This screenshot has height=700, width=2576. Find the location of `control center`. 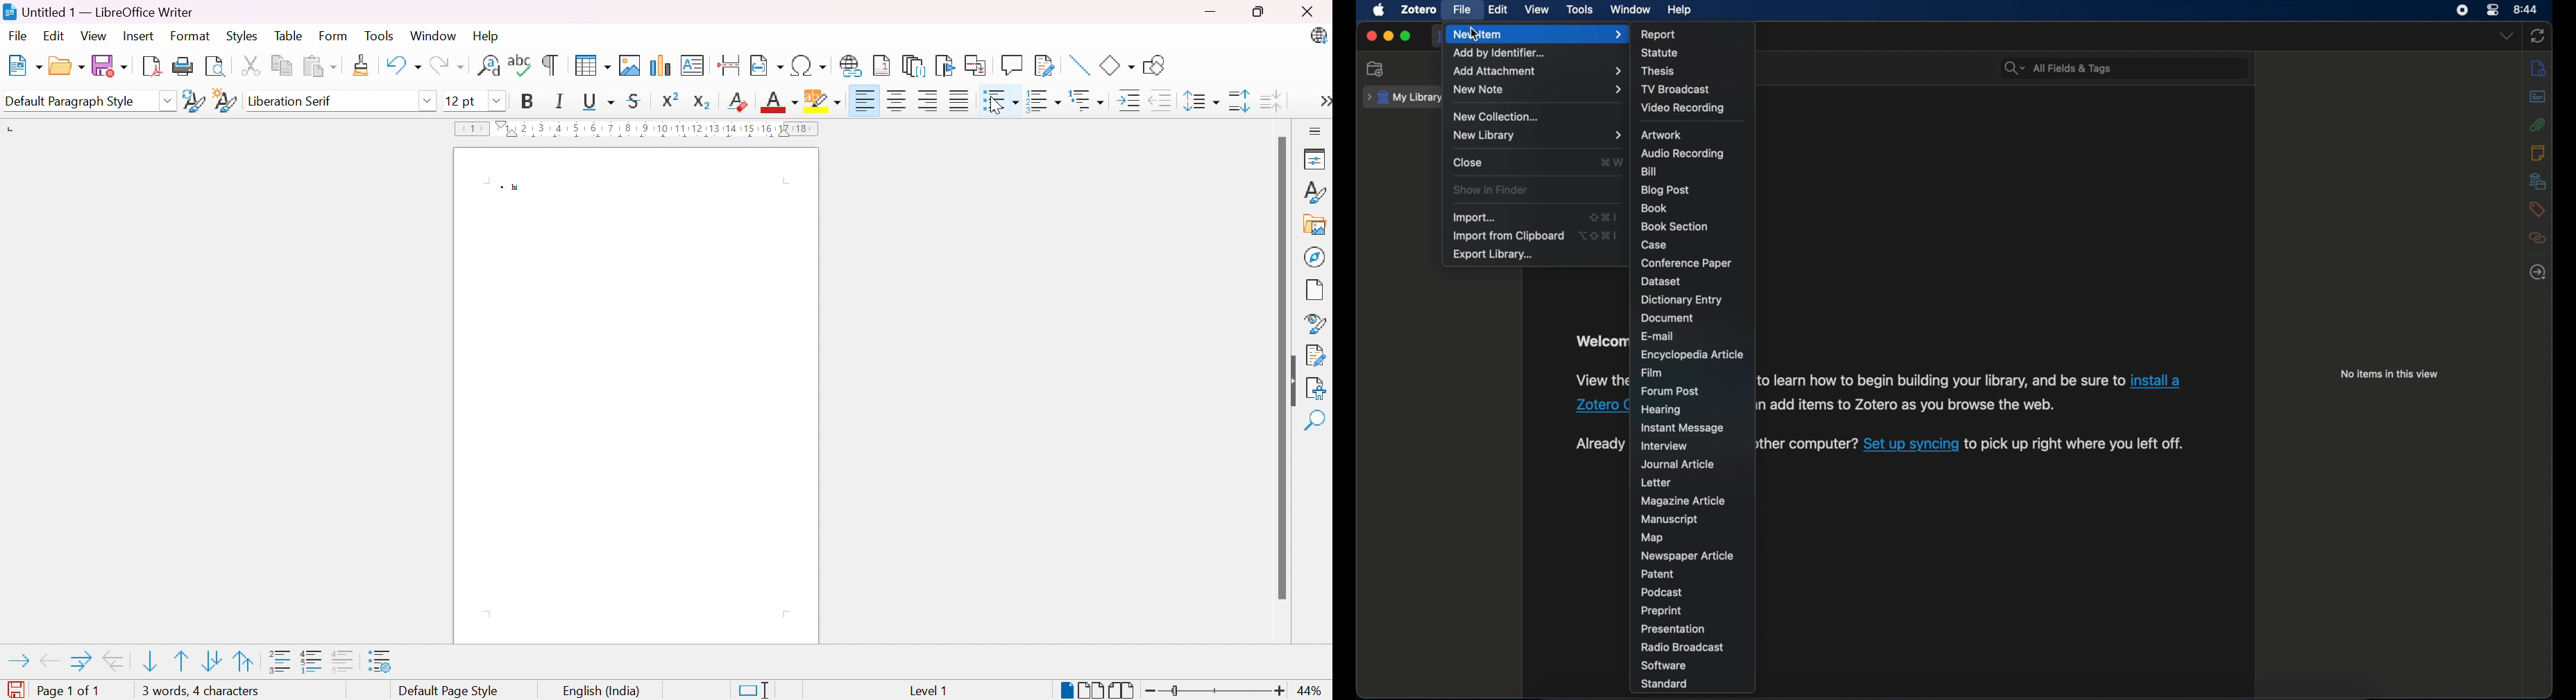

control center is located at coordinates (2494, 10).